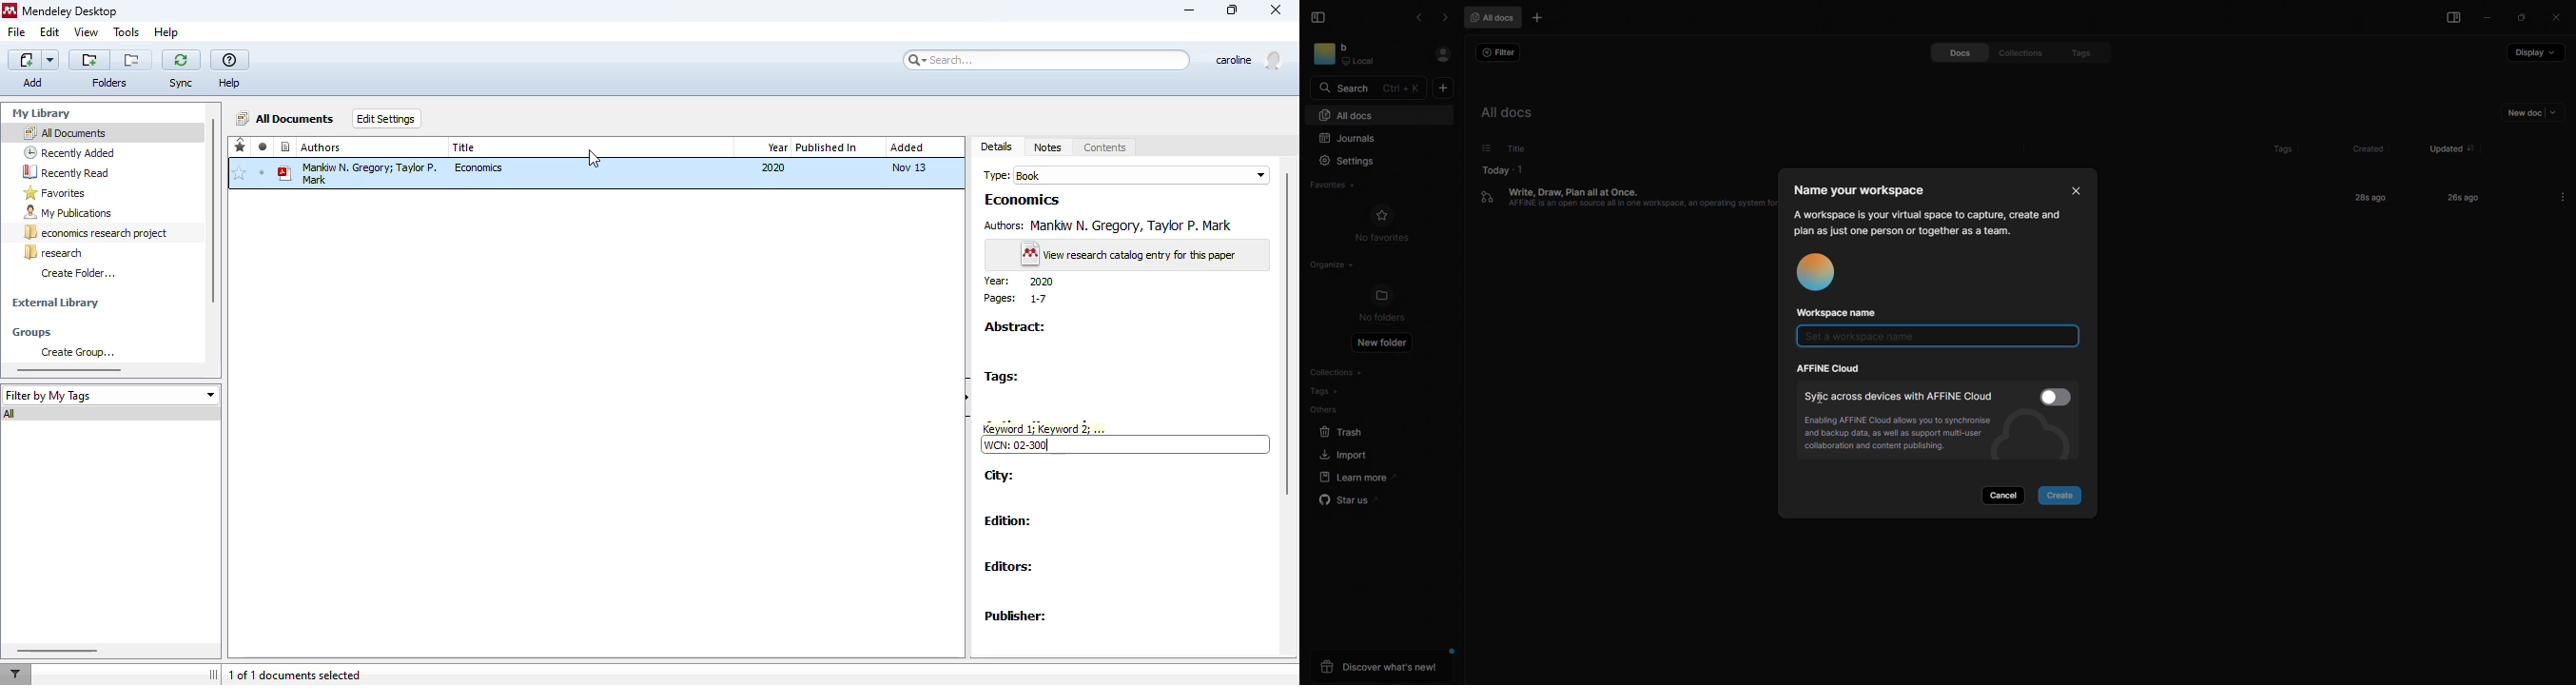 The height and width of the screenshot is (700, 2576). What do you see at coordinates (2016, 53) in the screenshot?
I see `collections` at bounding box center [2016, 53].